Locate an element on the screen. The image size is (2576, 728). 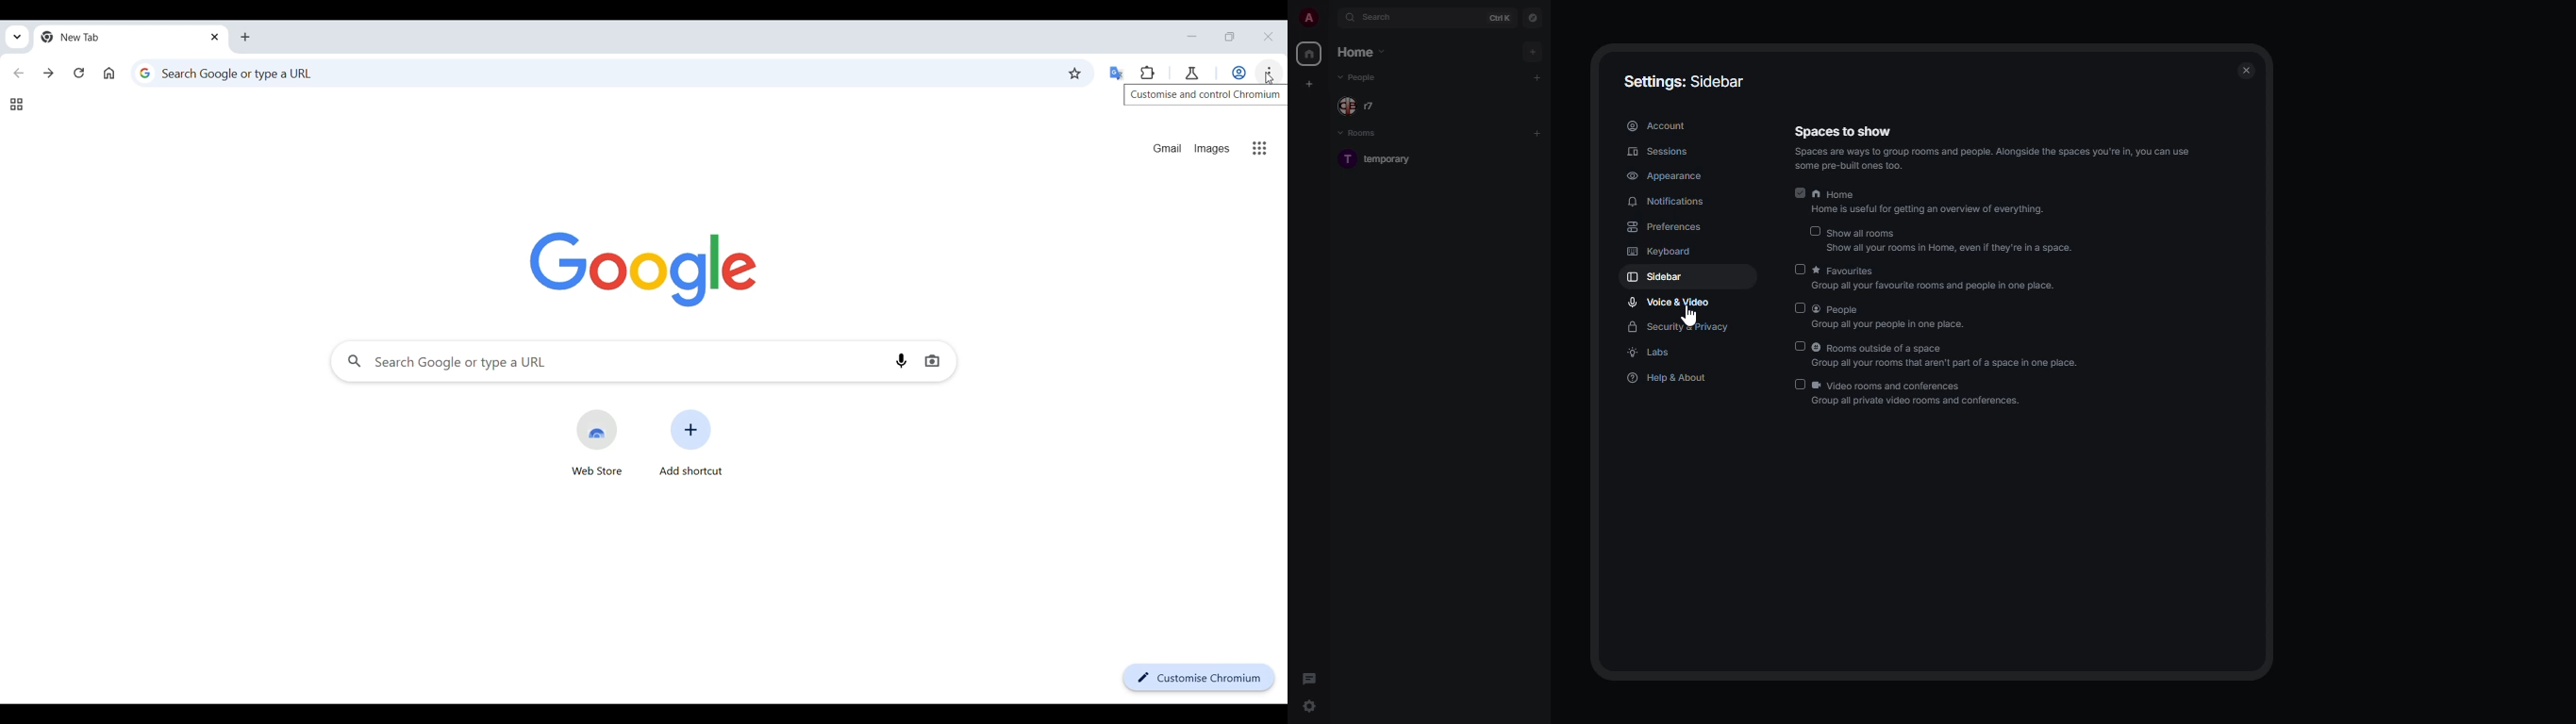
Web store is located at coordinates (597, 443).